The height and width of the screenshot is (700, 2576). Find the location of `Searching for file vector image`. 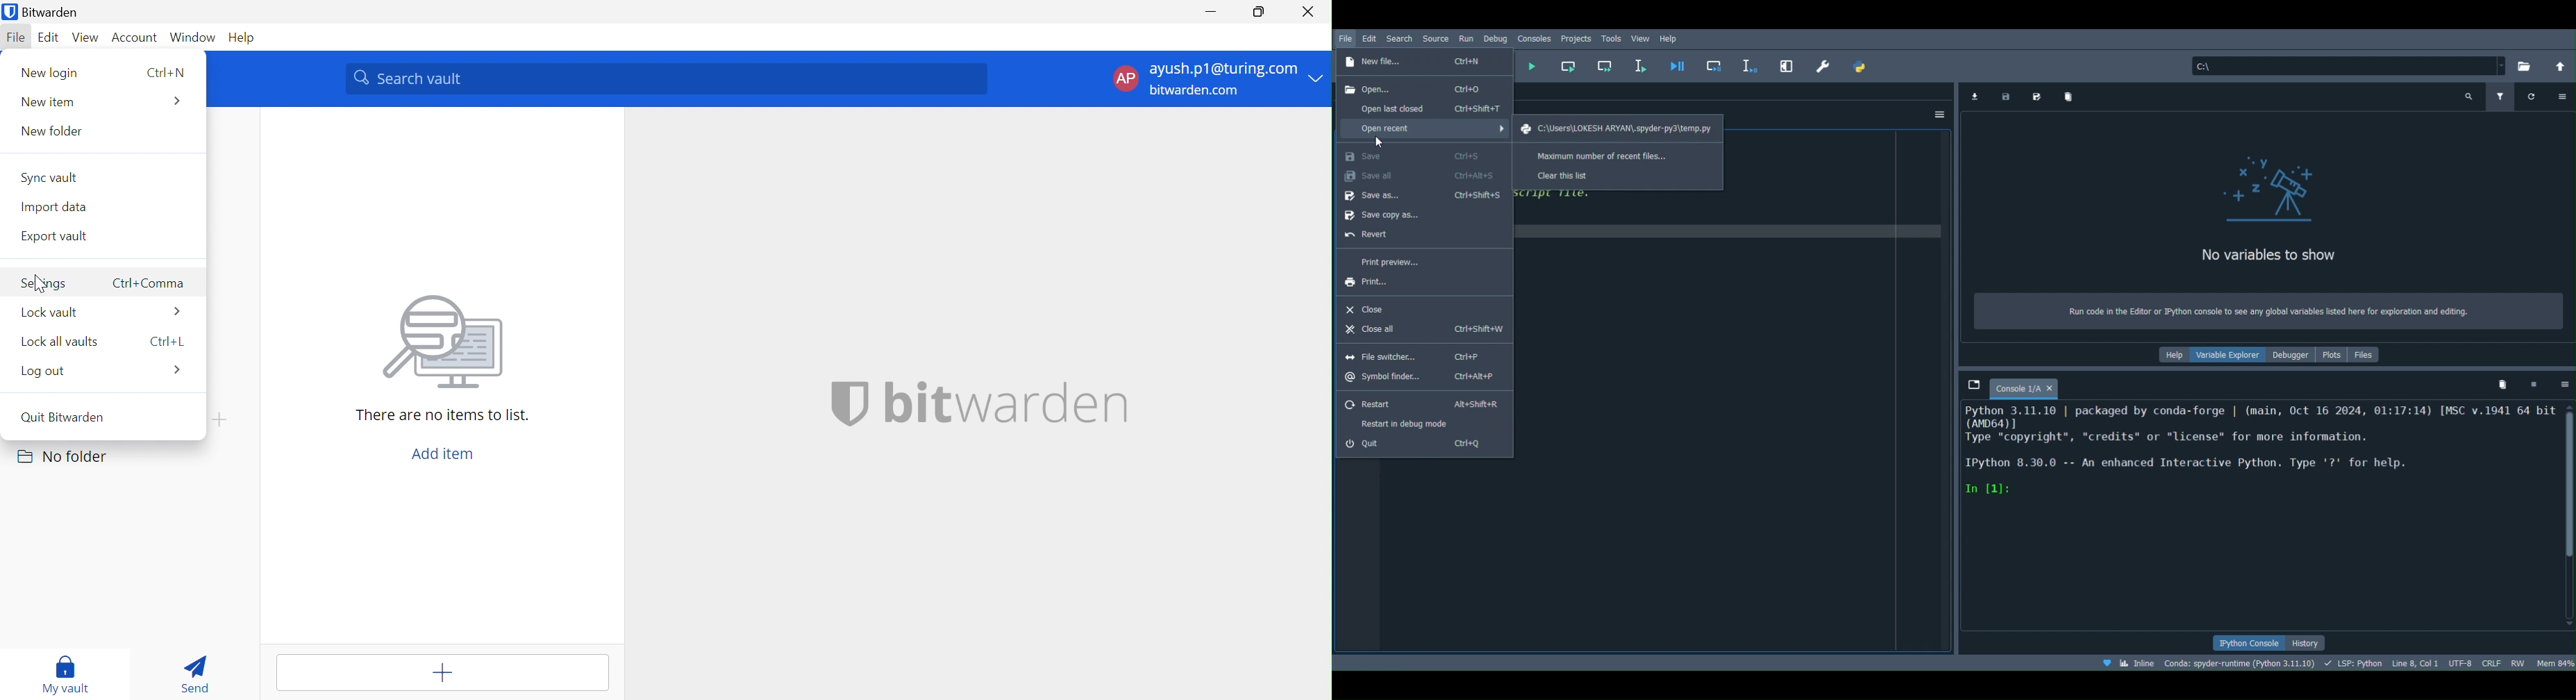

Searching for file vector image is located at coordinates (443, 343).